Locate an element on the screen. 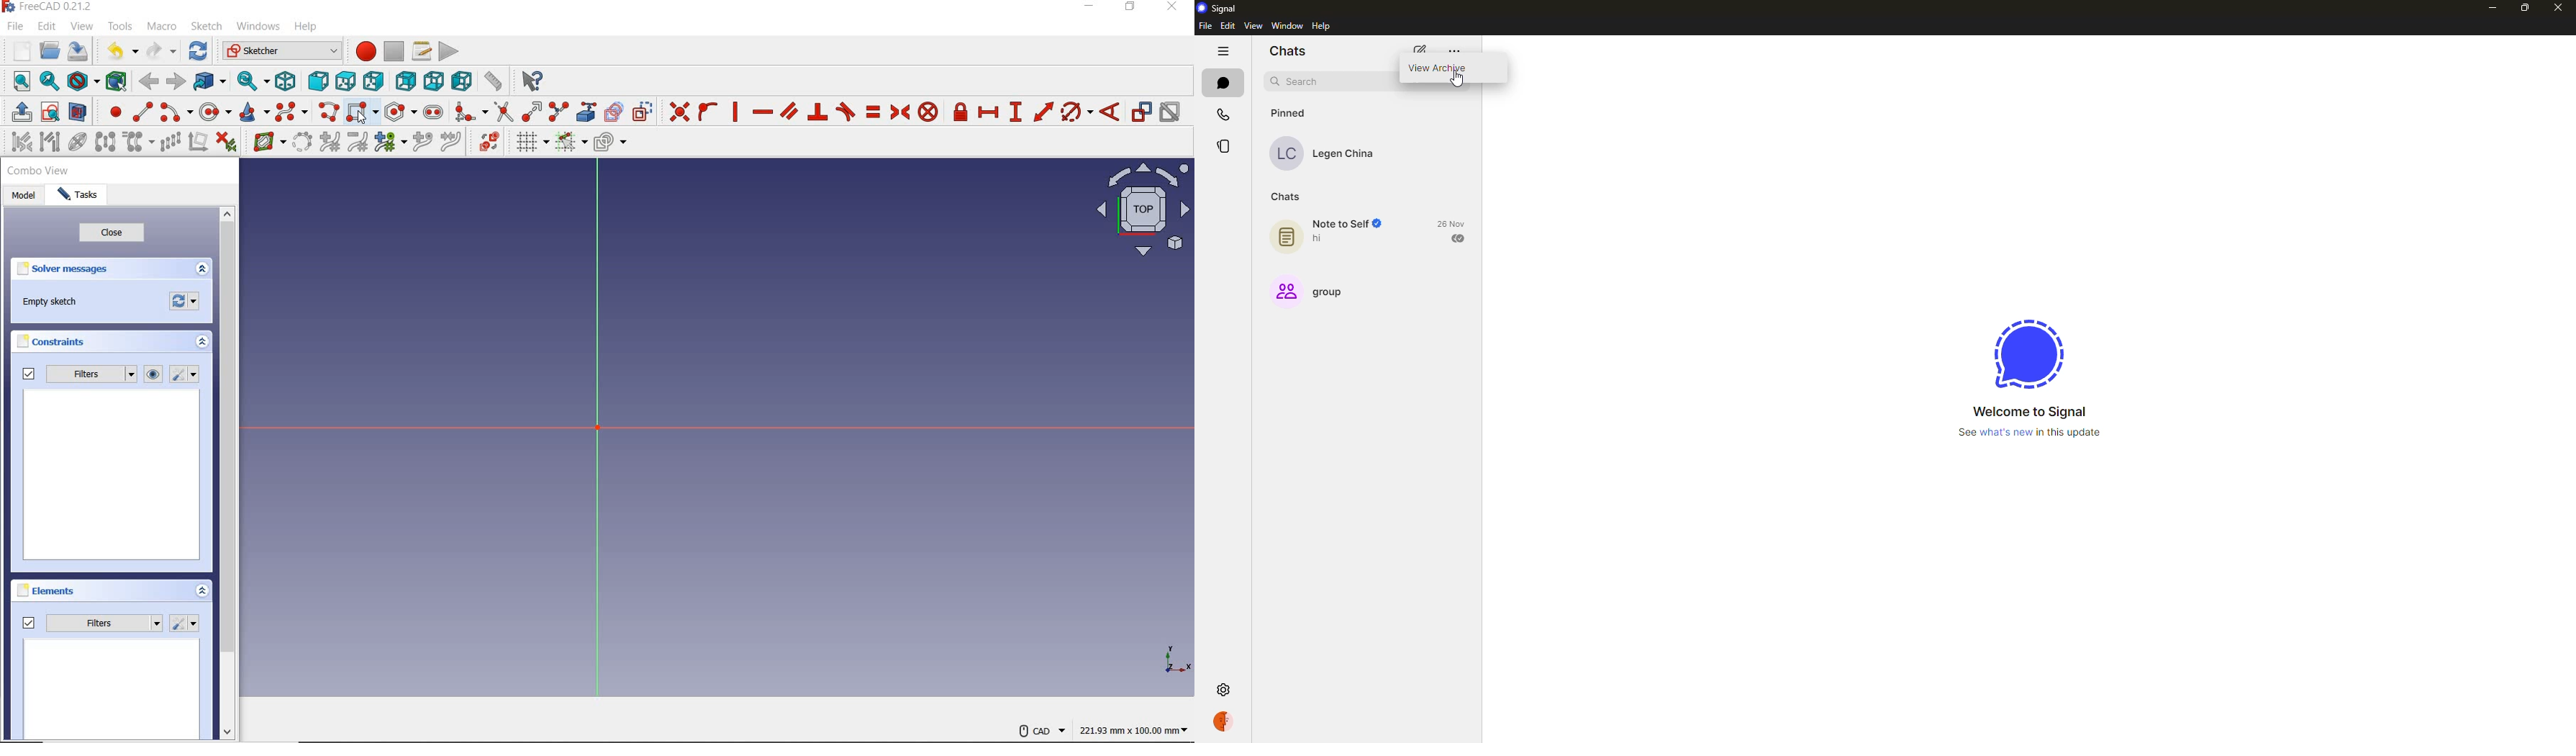 The height and width of the screenshot is (756, 2576). create circle is located at coordinates (216, 112).